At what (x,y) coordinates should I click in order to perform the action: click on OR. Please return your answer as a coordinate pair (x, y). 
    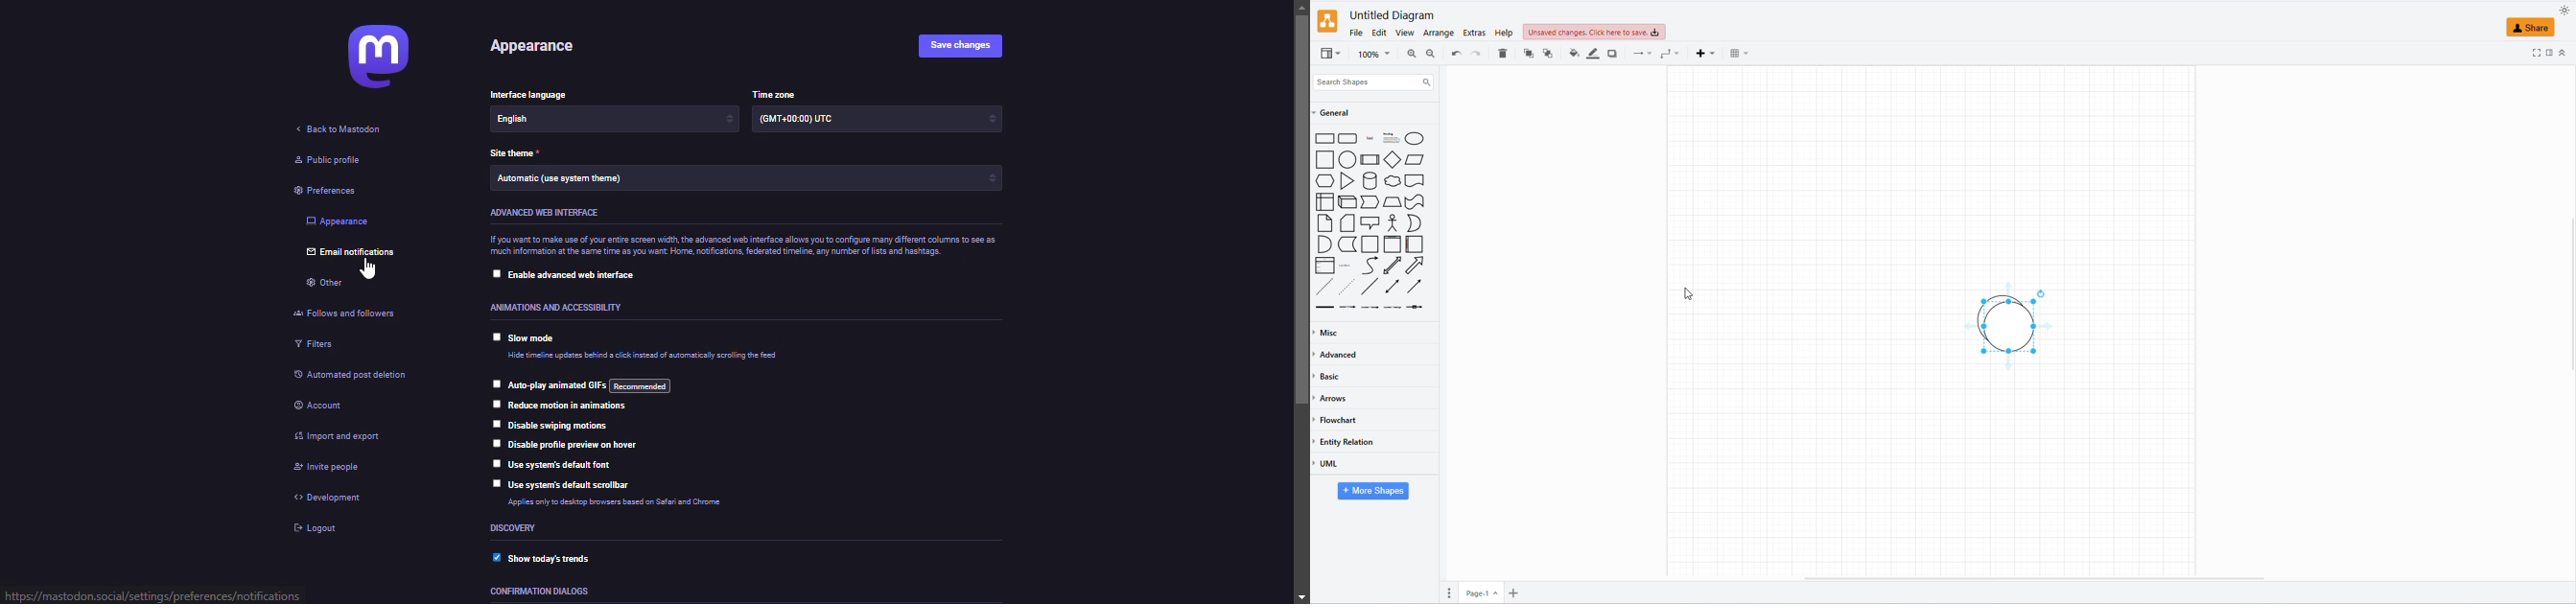
    Looking at the image, I should click on (1411, 223).